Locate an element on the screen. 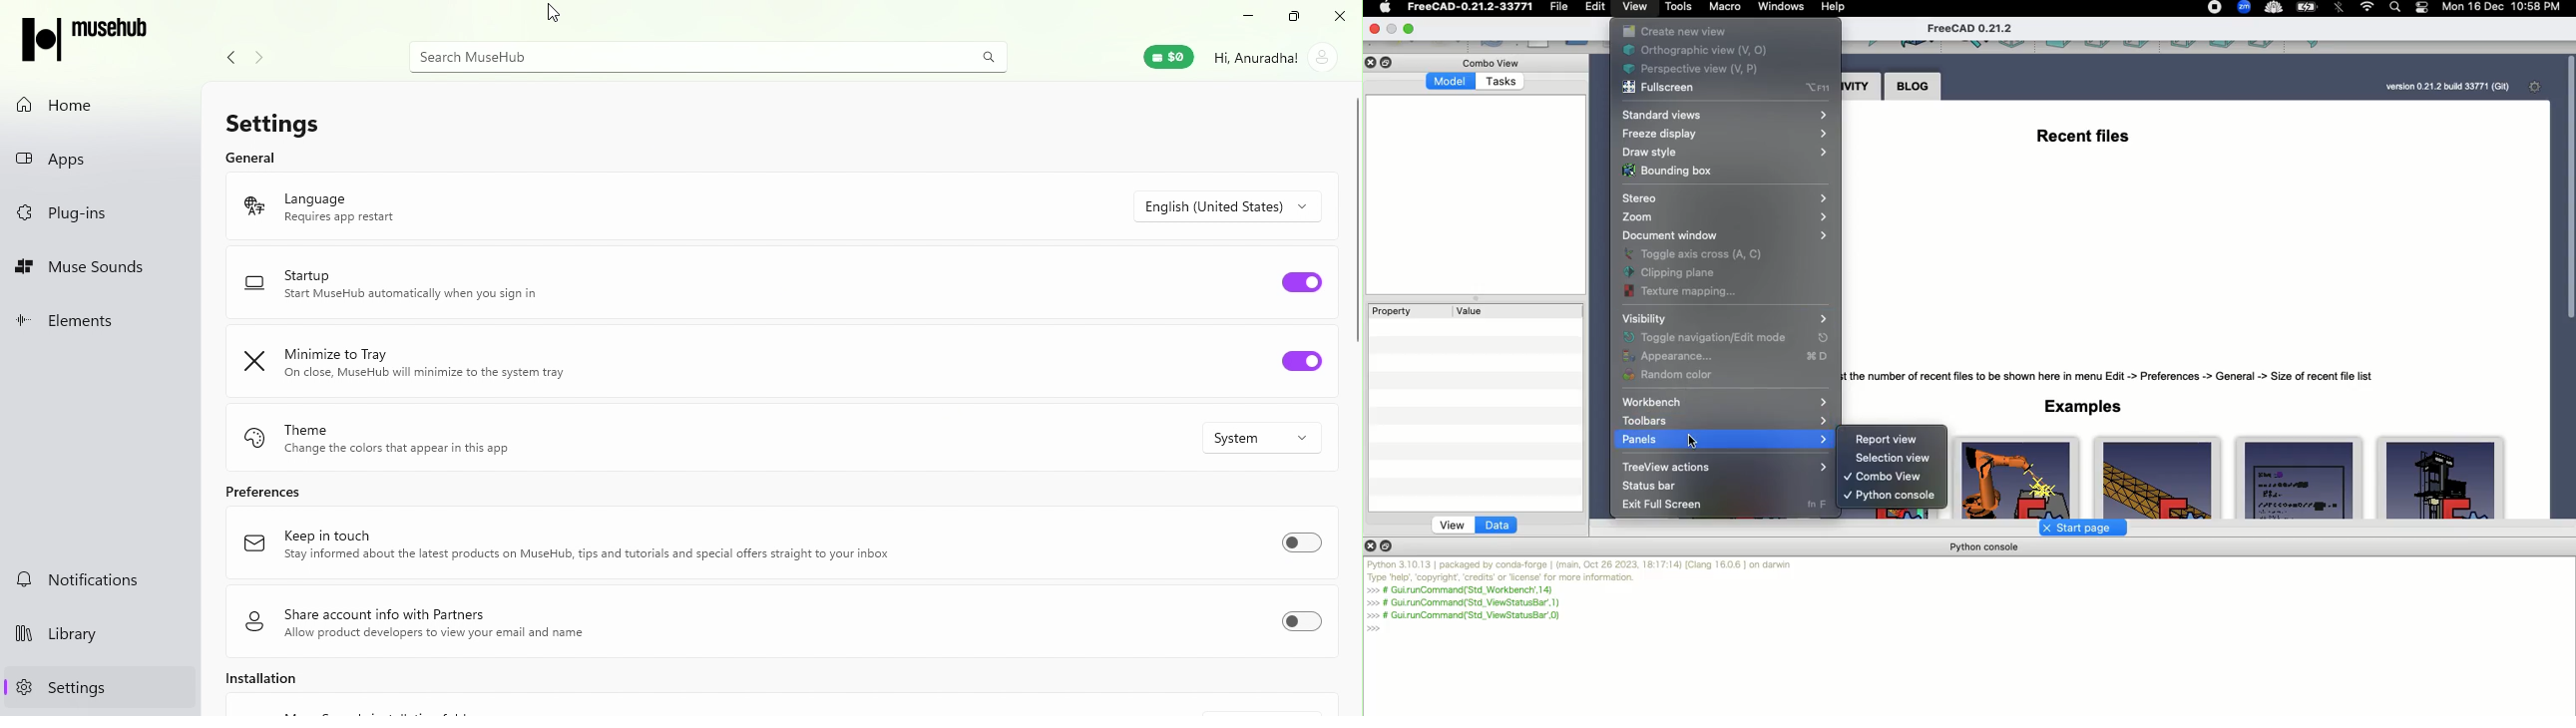 This screenshot has width=2576, height=728. version 0.21.2 build 33771 (Git) is located at coordinates (2447, 87).